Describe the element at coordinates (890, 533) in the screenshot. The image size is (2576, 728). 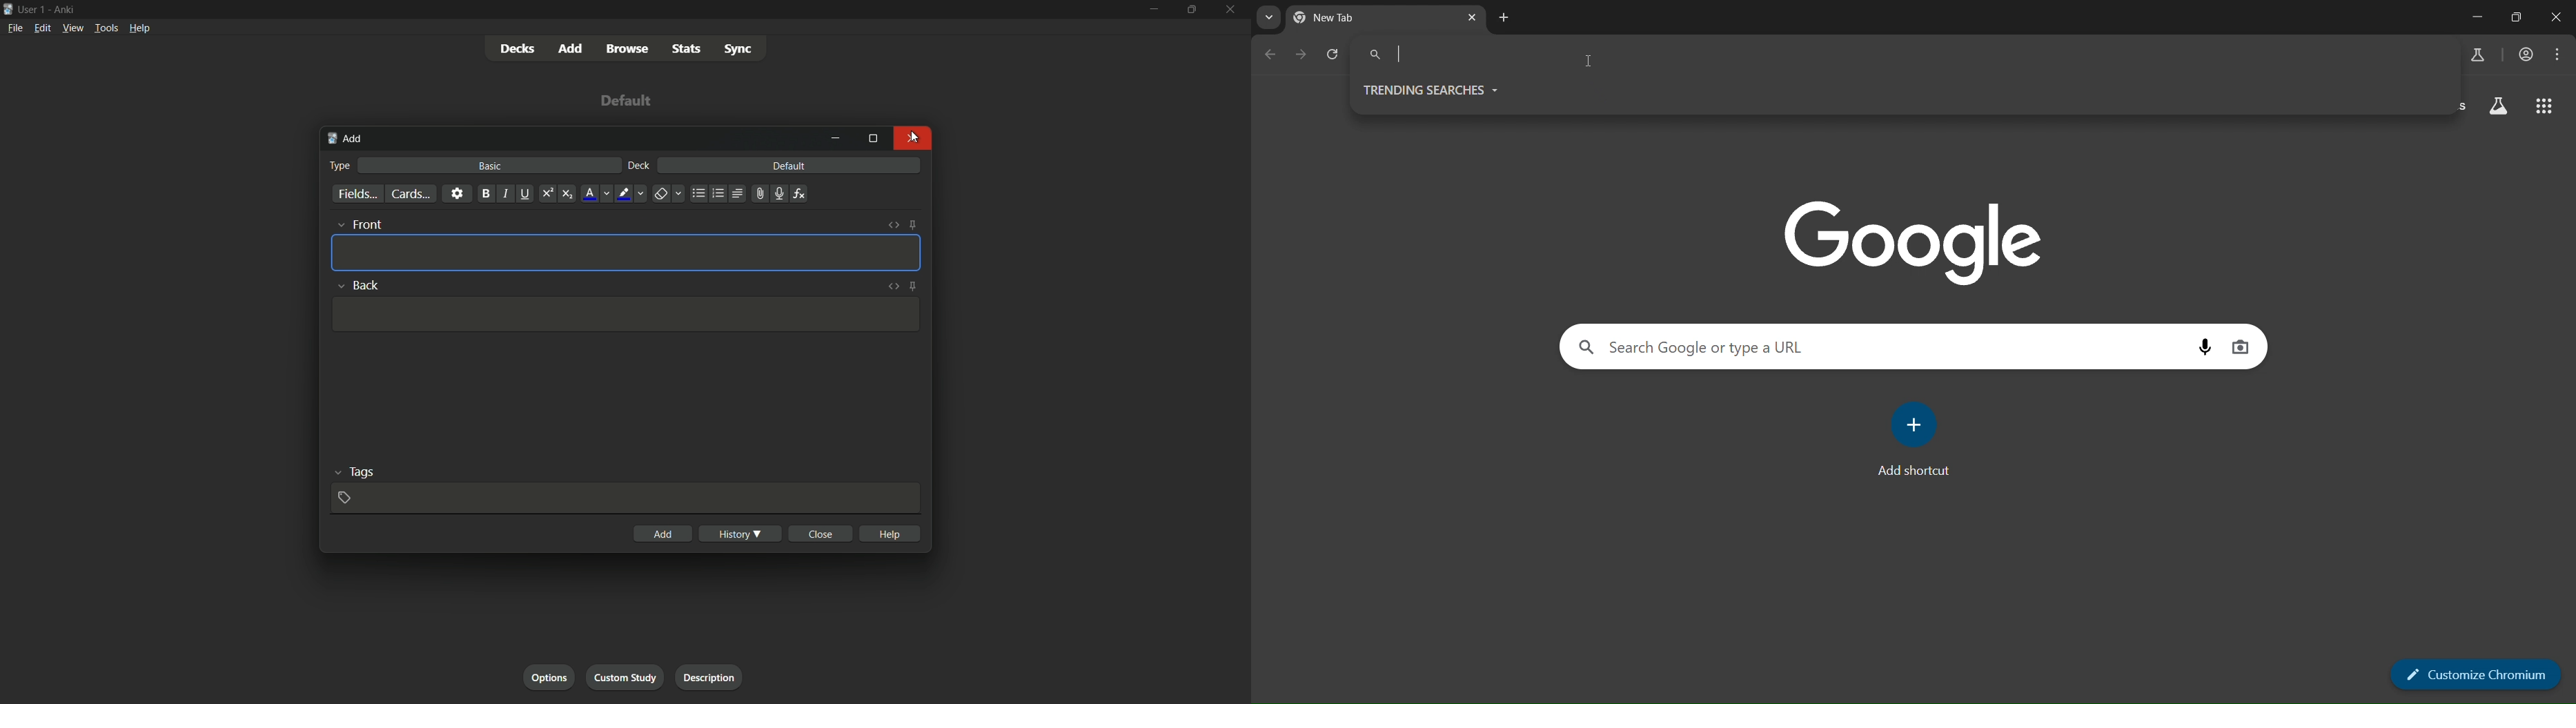
I see `help` at that location.